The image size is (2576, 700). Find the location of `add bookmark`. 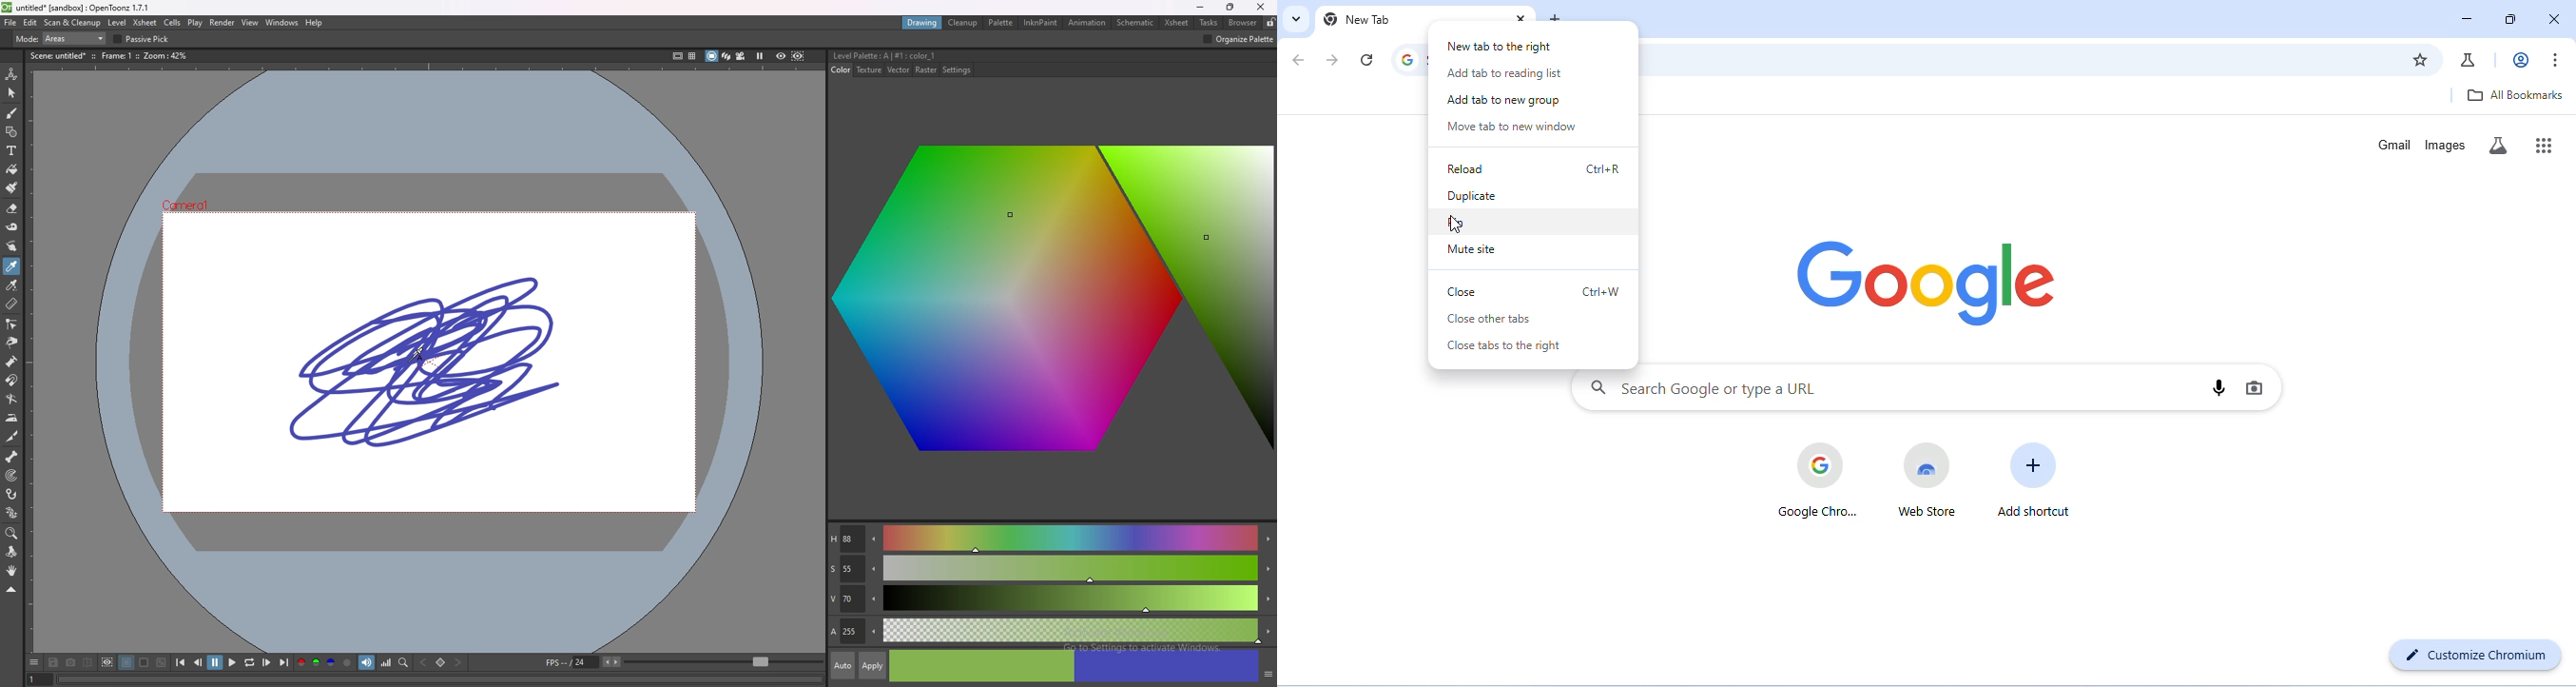

add bookmark is located at coordinates (2421, 60).